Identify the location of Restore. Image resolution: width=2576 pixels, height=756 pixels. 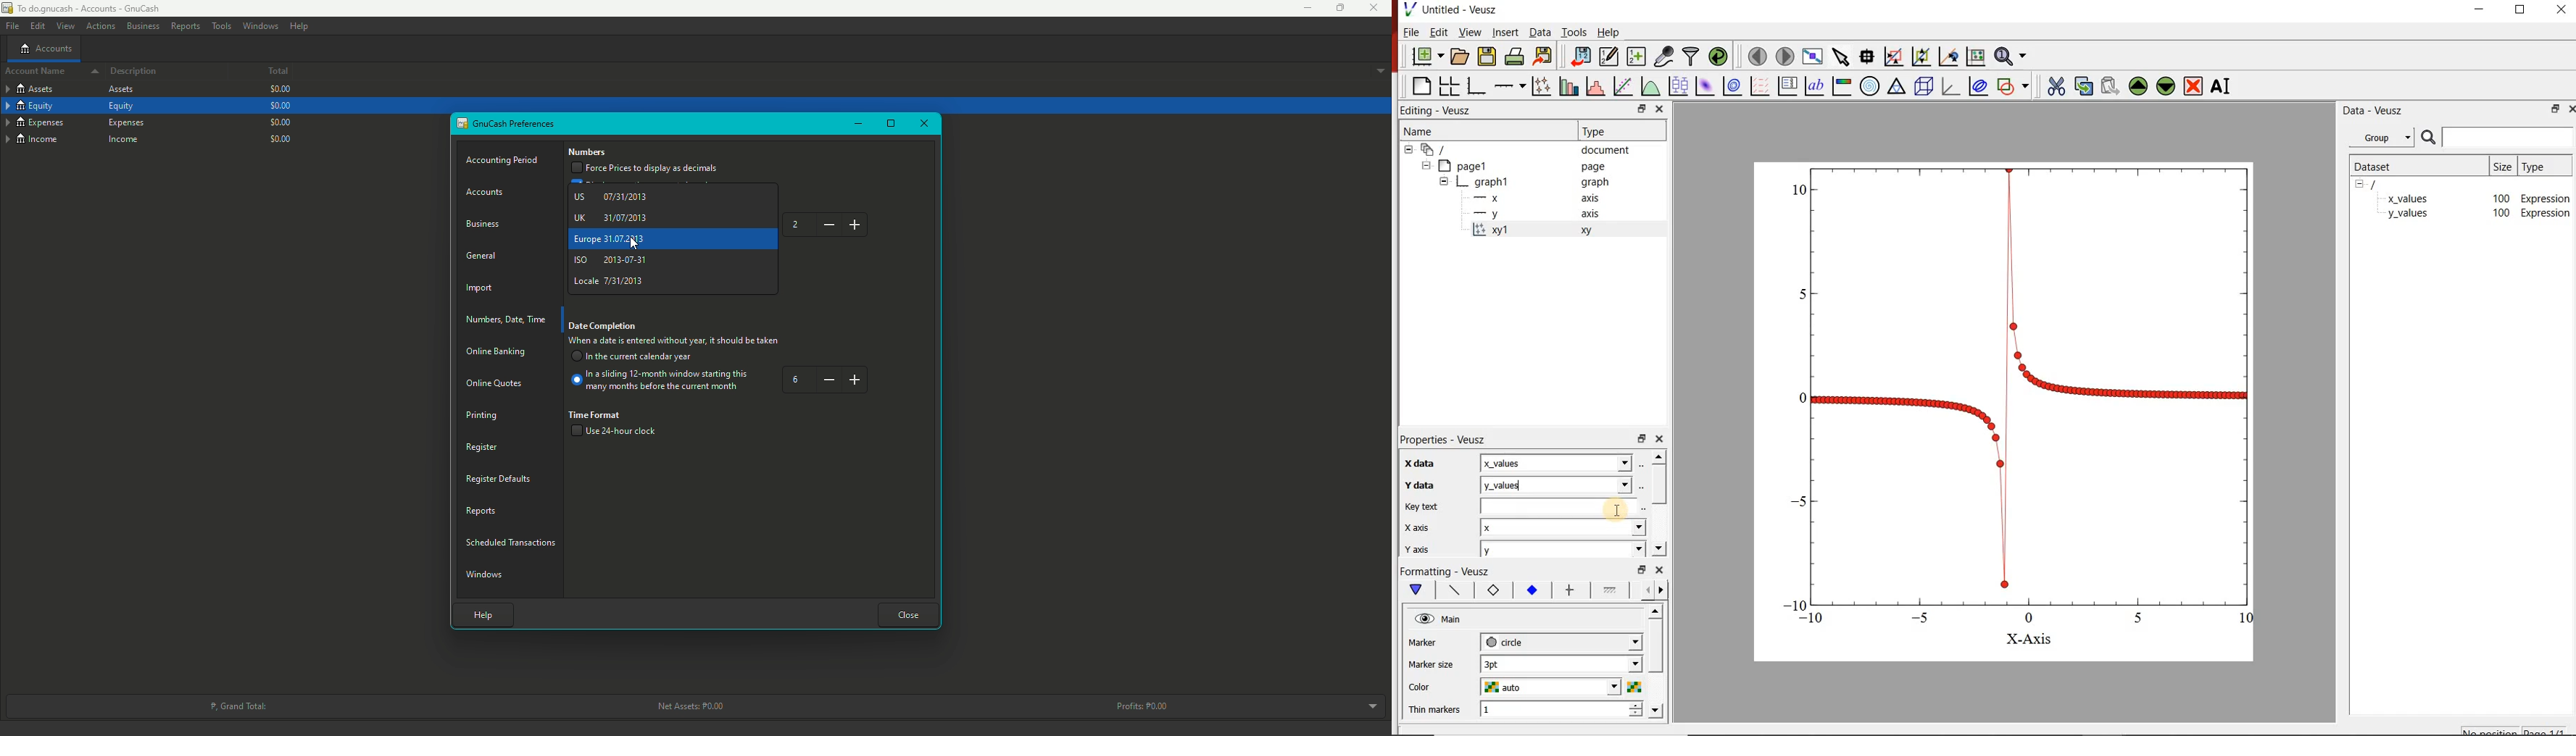
(1334, 8).